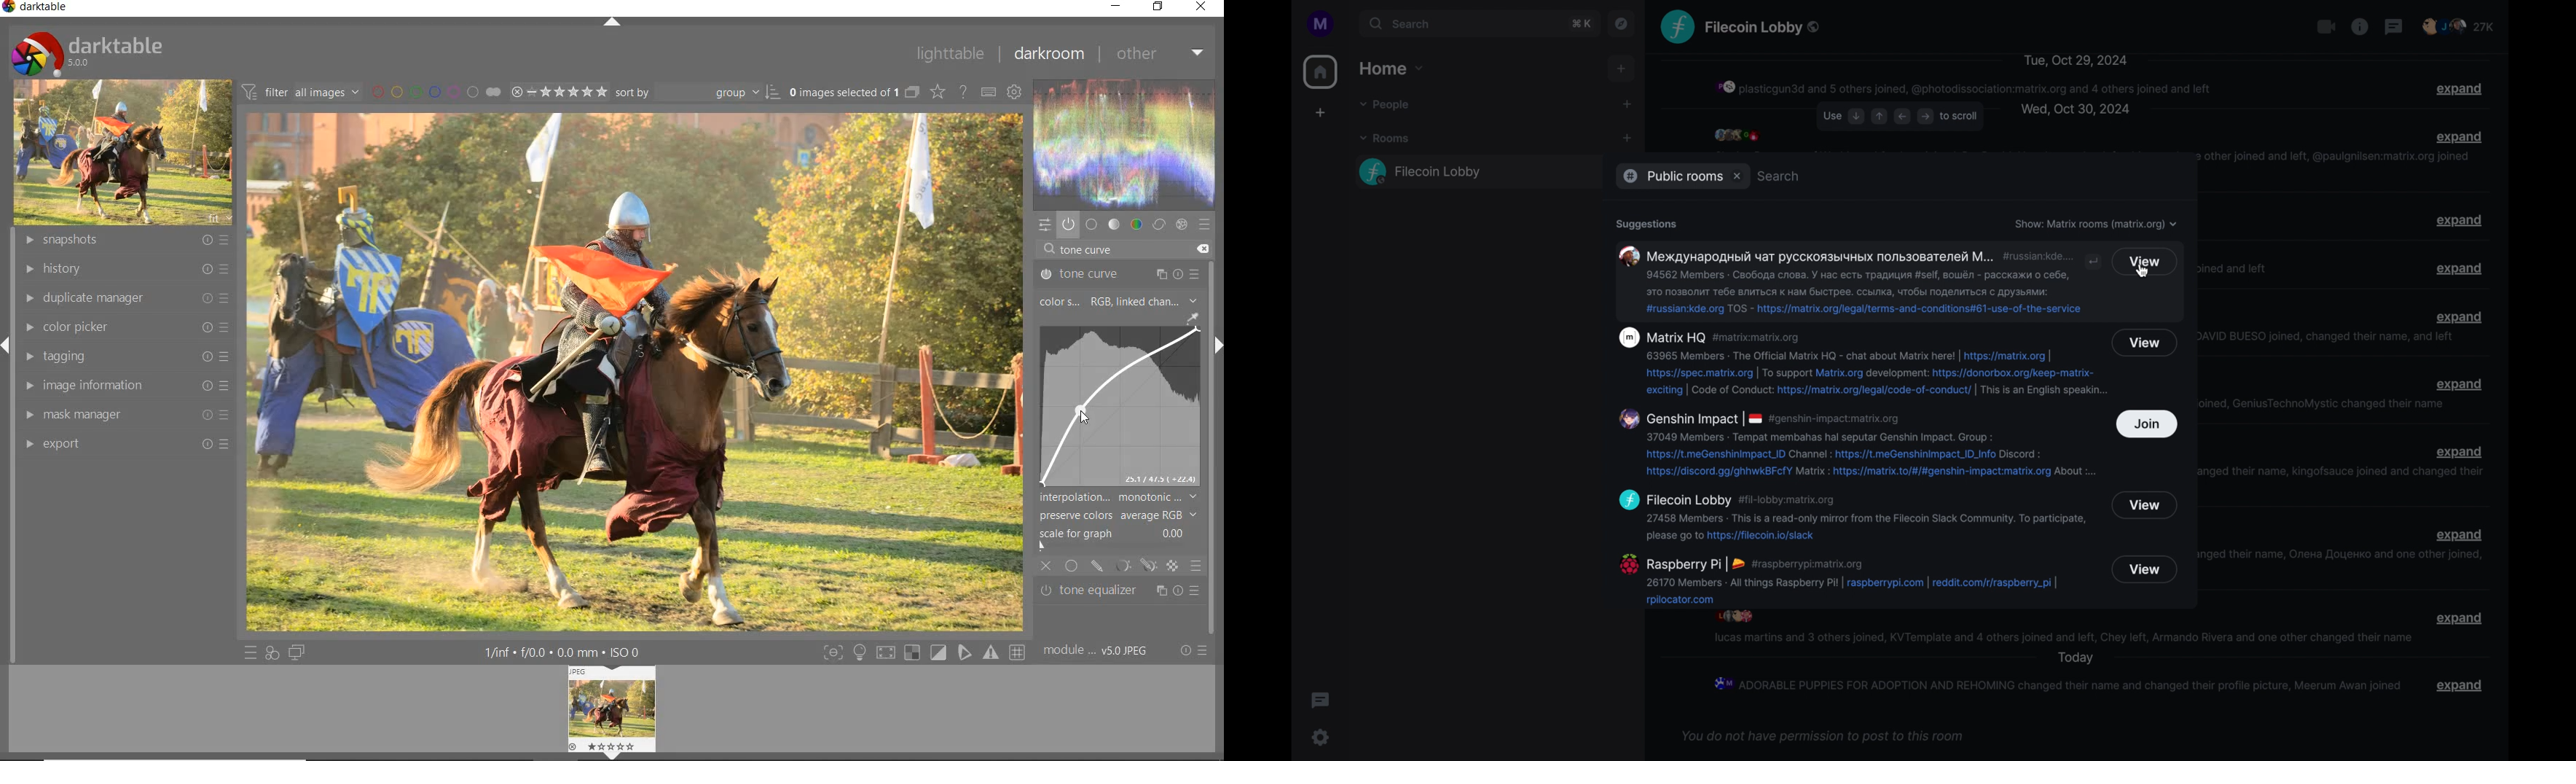  Describe the element at coordinates (1047, 567) in the screenshot. I see `close` at that location.